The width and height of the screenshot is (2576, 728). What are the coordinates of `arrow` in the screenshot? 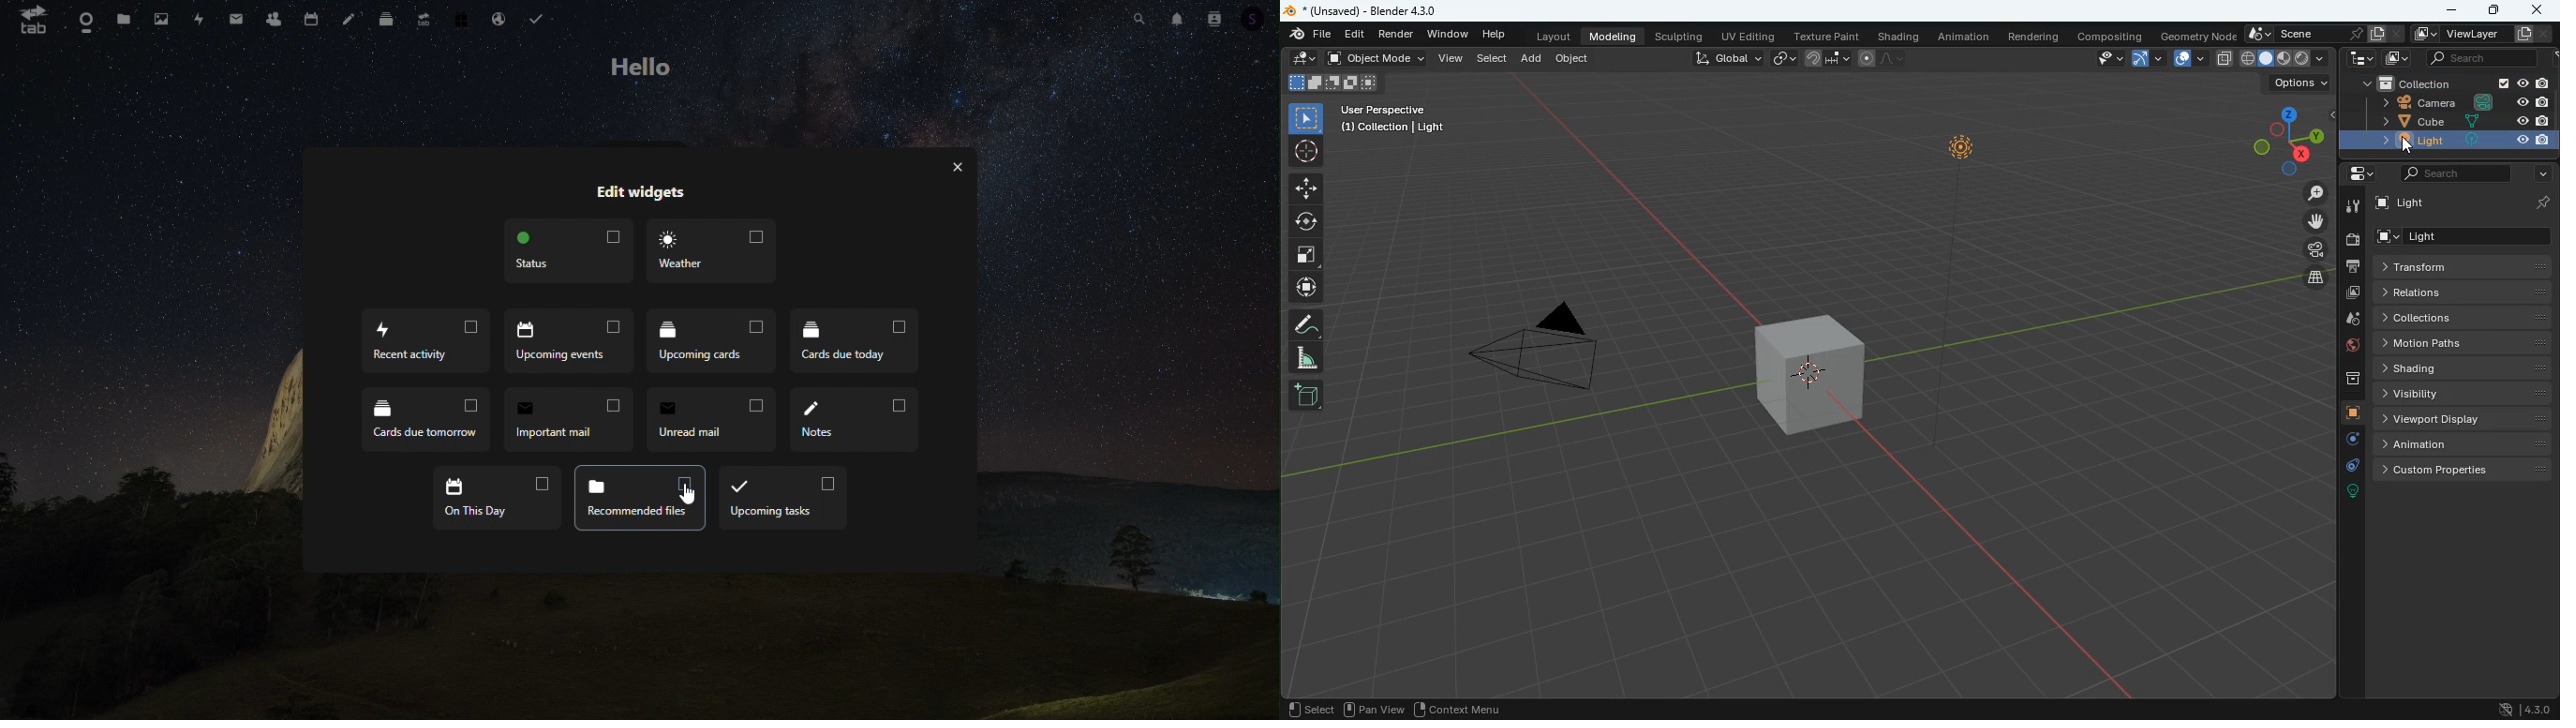 It's located at (2147, 57).